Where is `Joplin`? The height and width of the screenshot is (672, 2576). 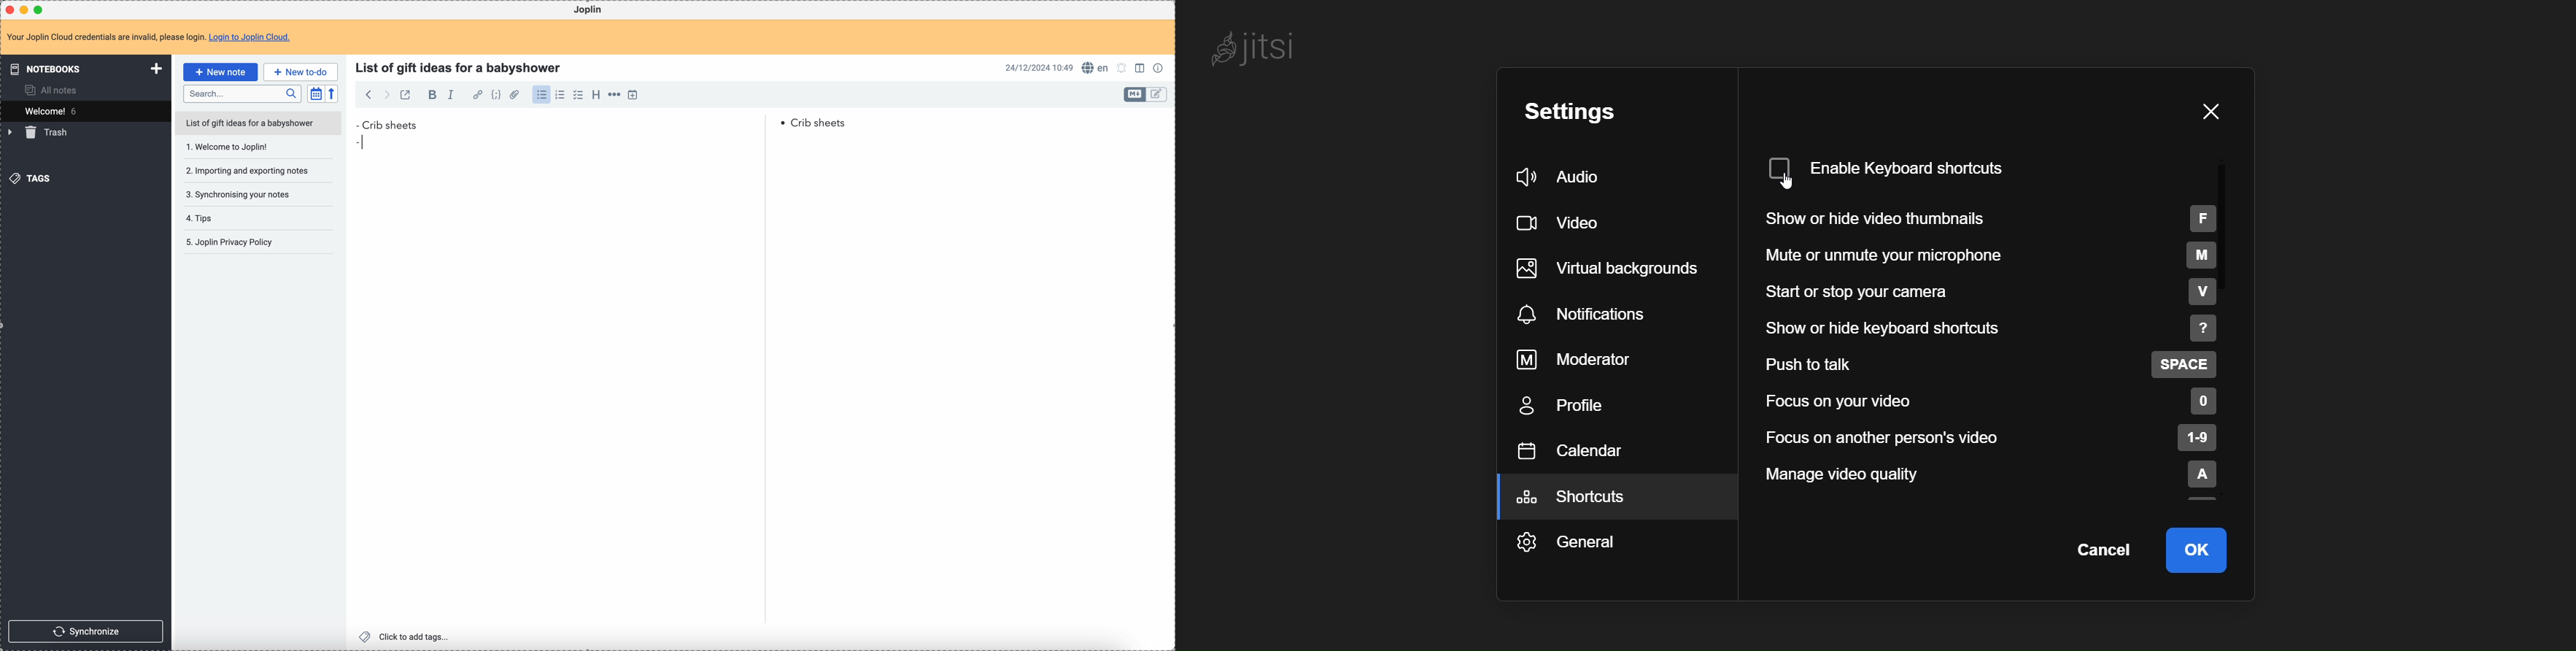 Joplin is located at coordinates (590, 10).